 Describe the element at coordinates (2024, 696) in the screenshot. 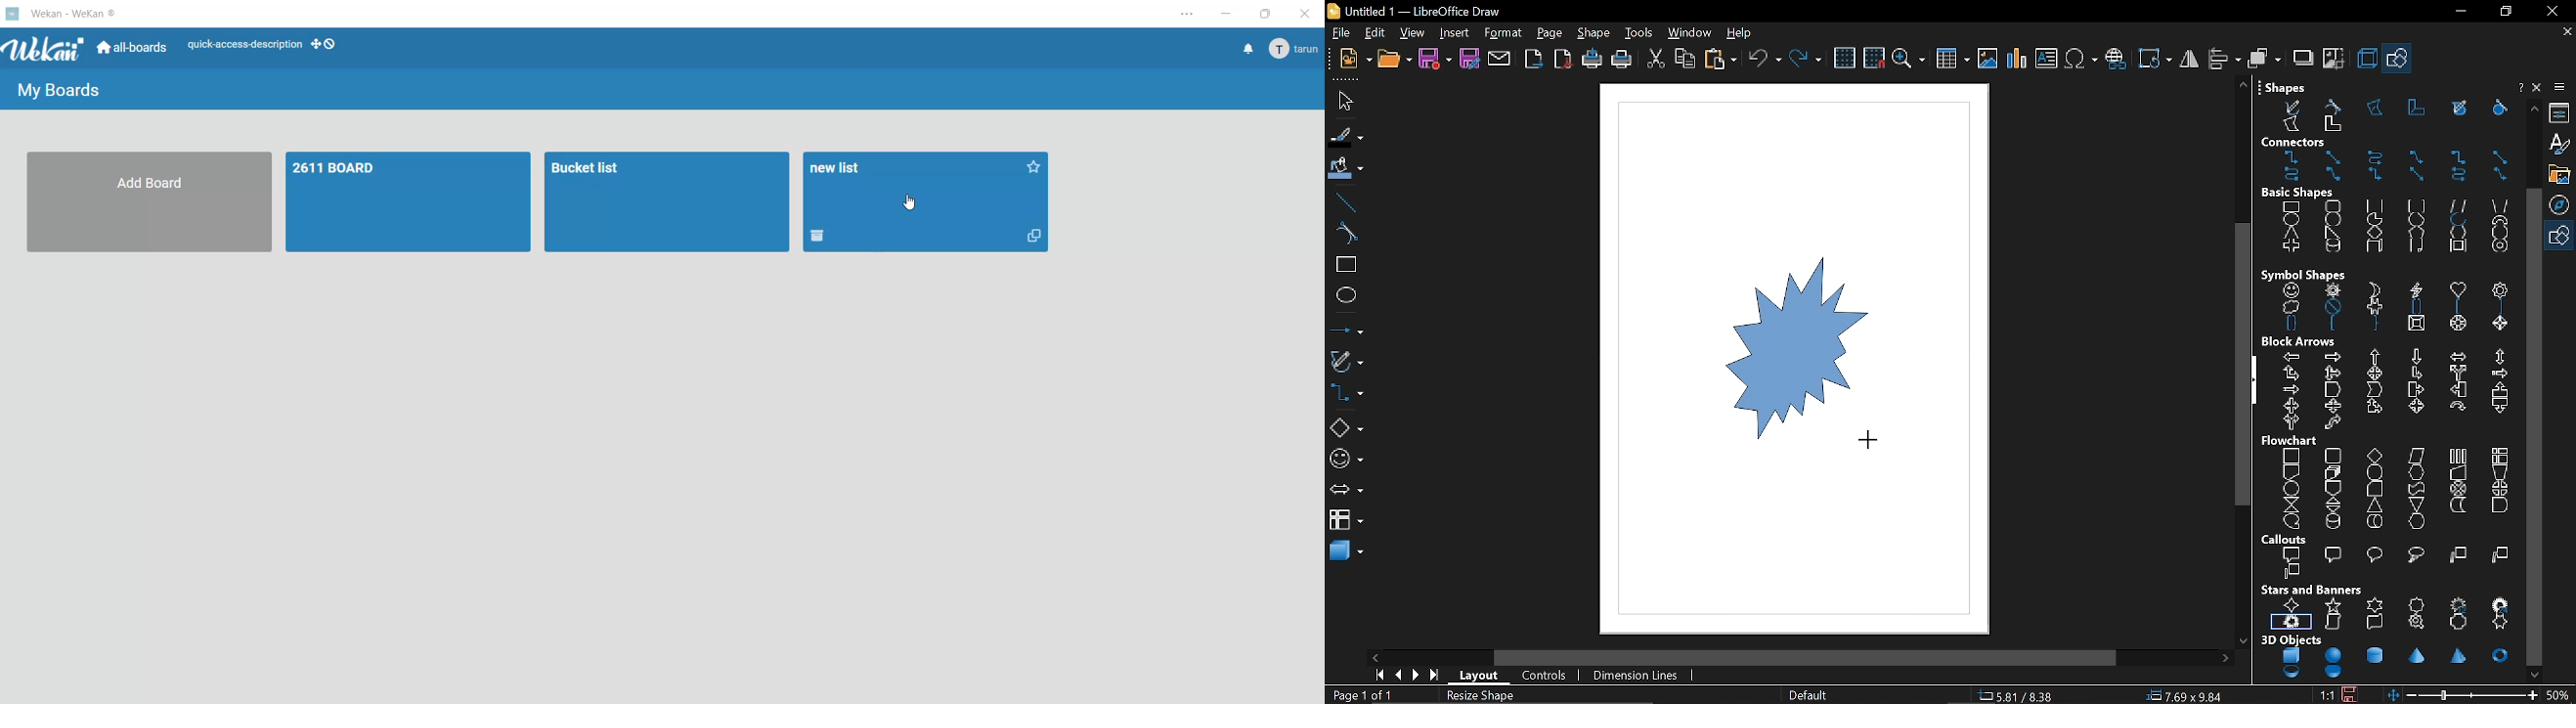

I see `co-ordinate` at that location.